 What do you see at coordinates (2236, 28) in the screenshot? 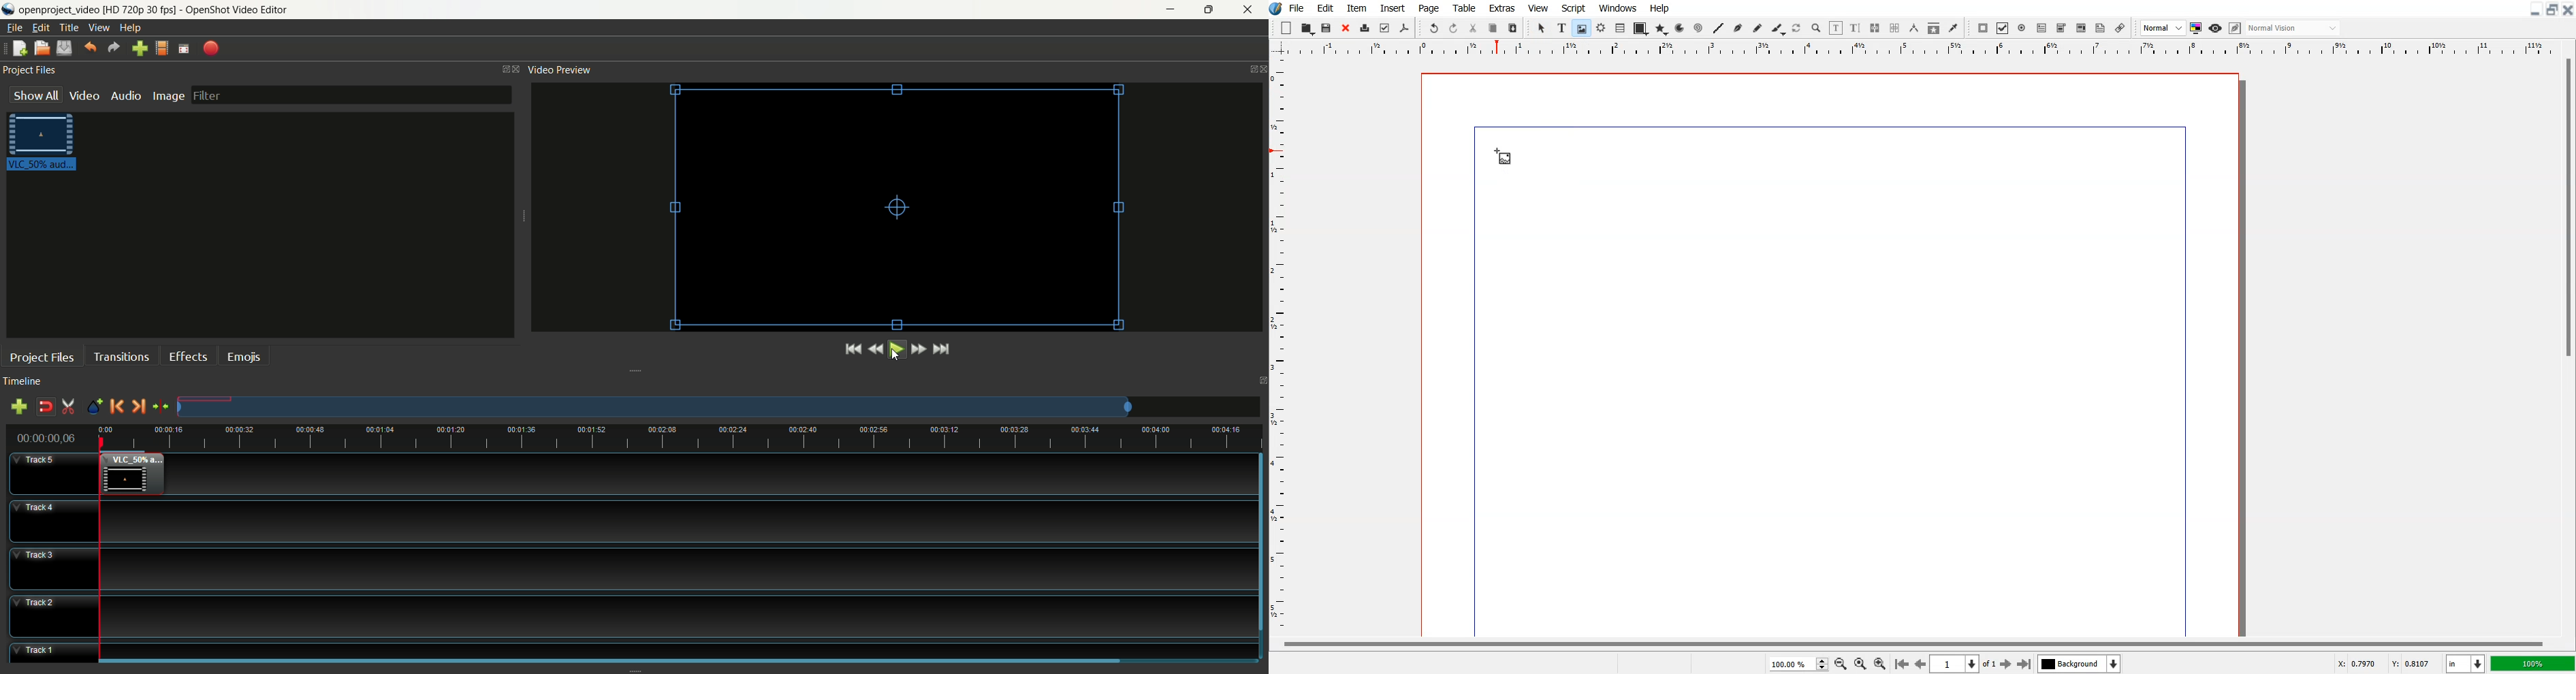
I see `Edit in preview mode` at bounding box center [2236, 28].